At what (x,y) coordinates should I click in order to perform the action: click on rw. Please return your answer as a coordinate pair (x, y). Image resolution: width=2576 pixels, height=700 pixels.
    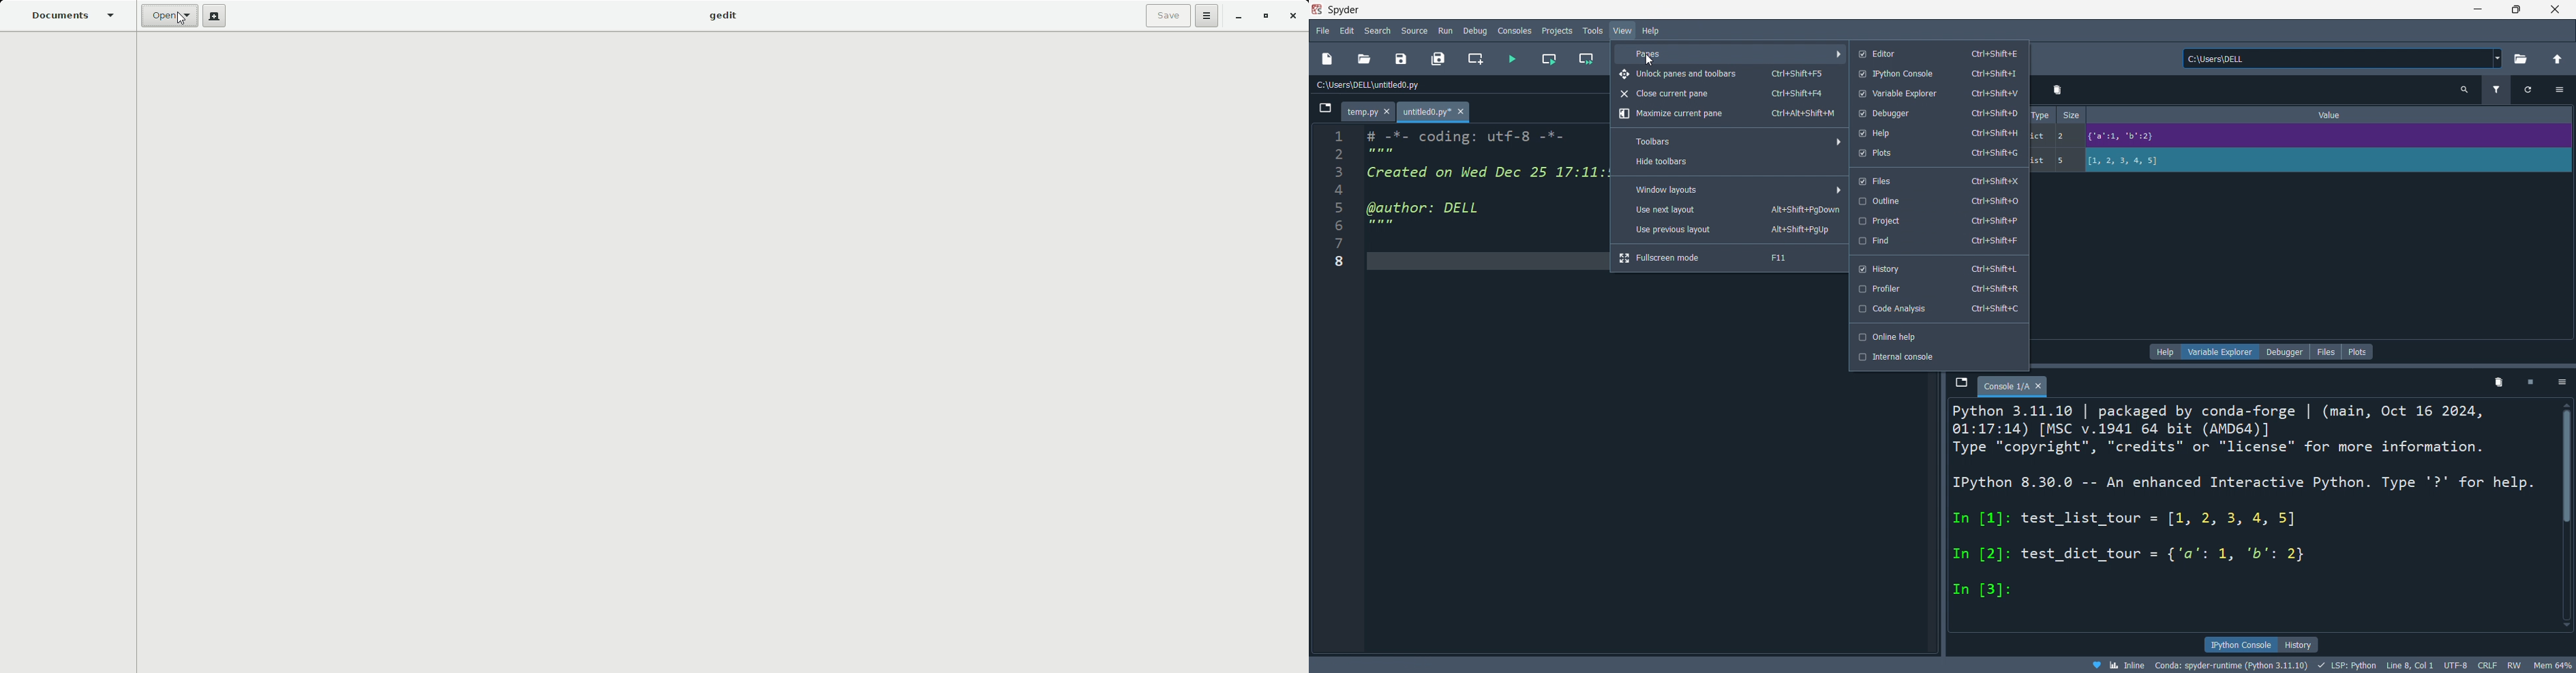
    Looking at the image, I should click on (2512, 666).